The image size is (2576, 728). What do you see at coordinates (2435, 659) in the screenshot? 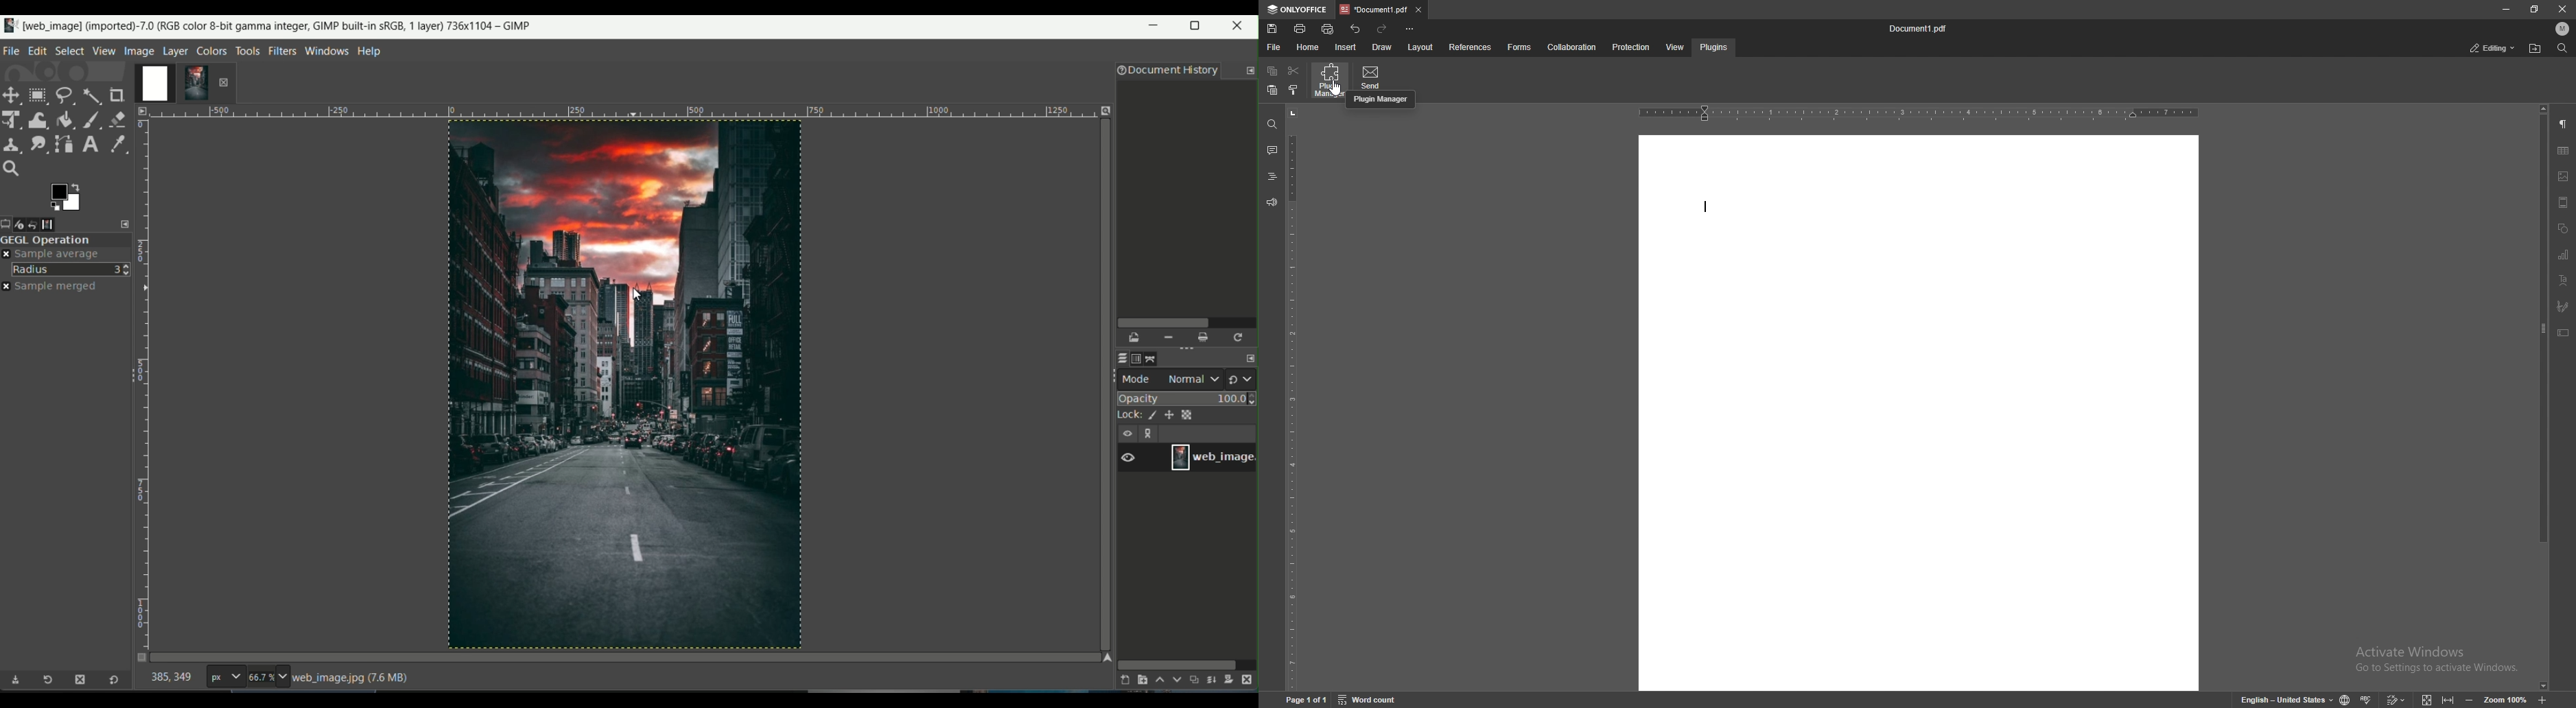
I see `Activate Windows
Go to Settings to activate Windows.` at bounding box center [2435, 659].